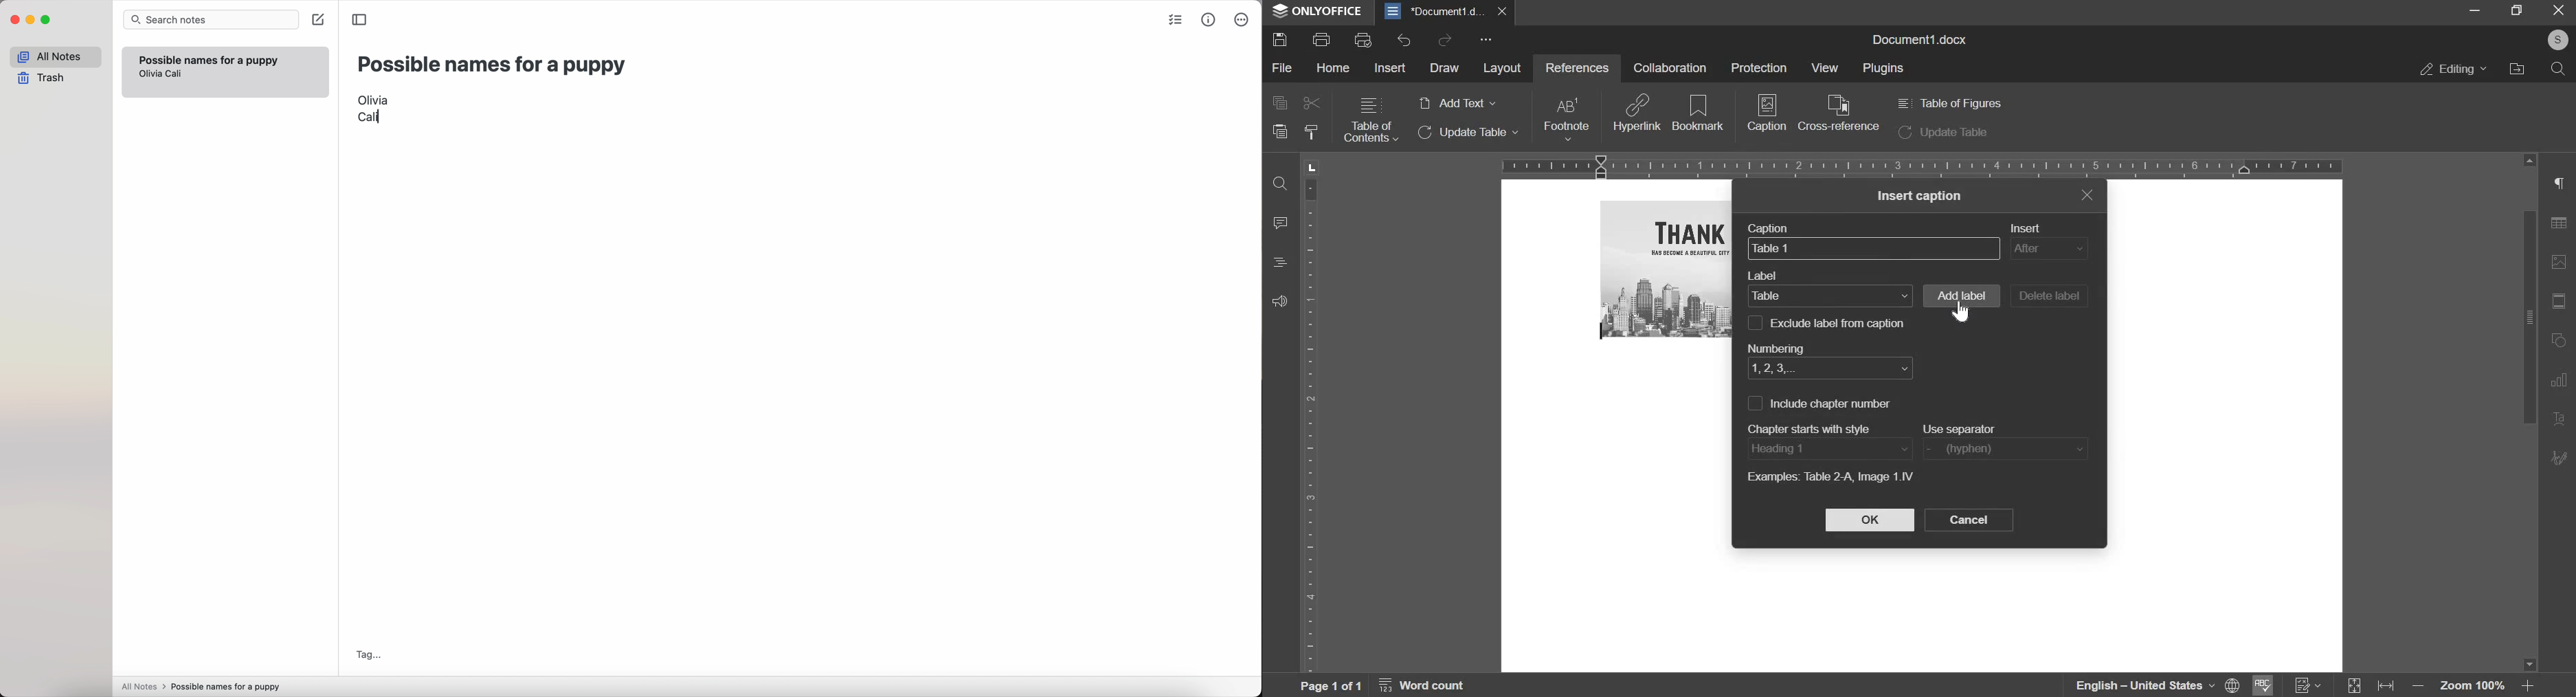 Image resolution: width=2576 pixels, height=700 pixels. I want to click on ONLYOFFICE, so click(1317, 12).